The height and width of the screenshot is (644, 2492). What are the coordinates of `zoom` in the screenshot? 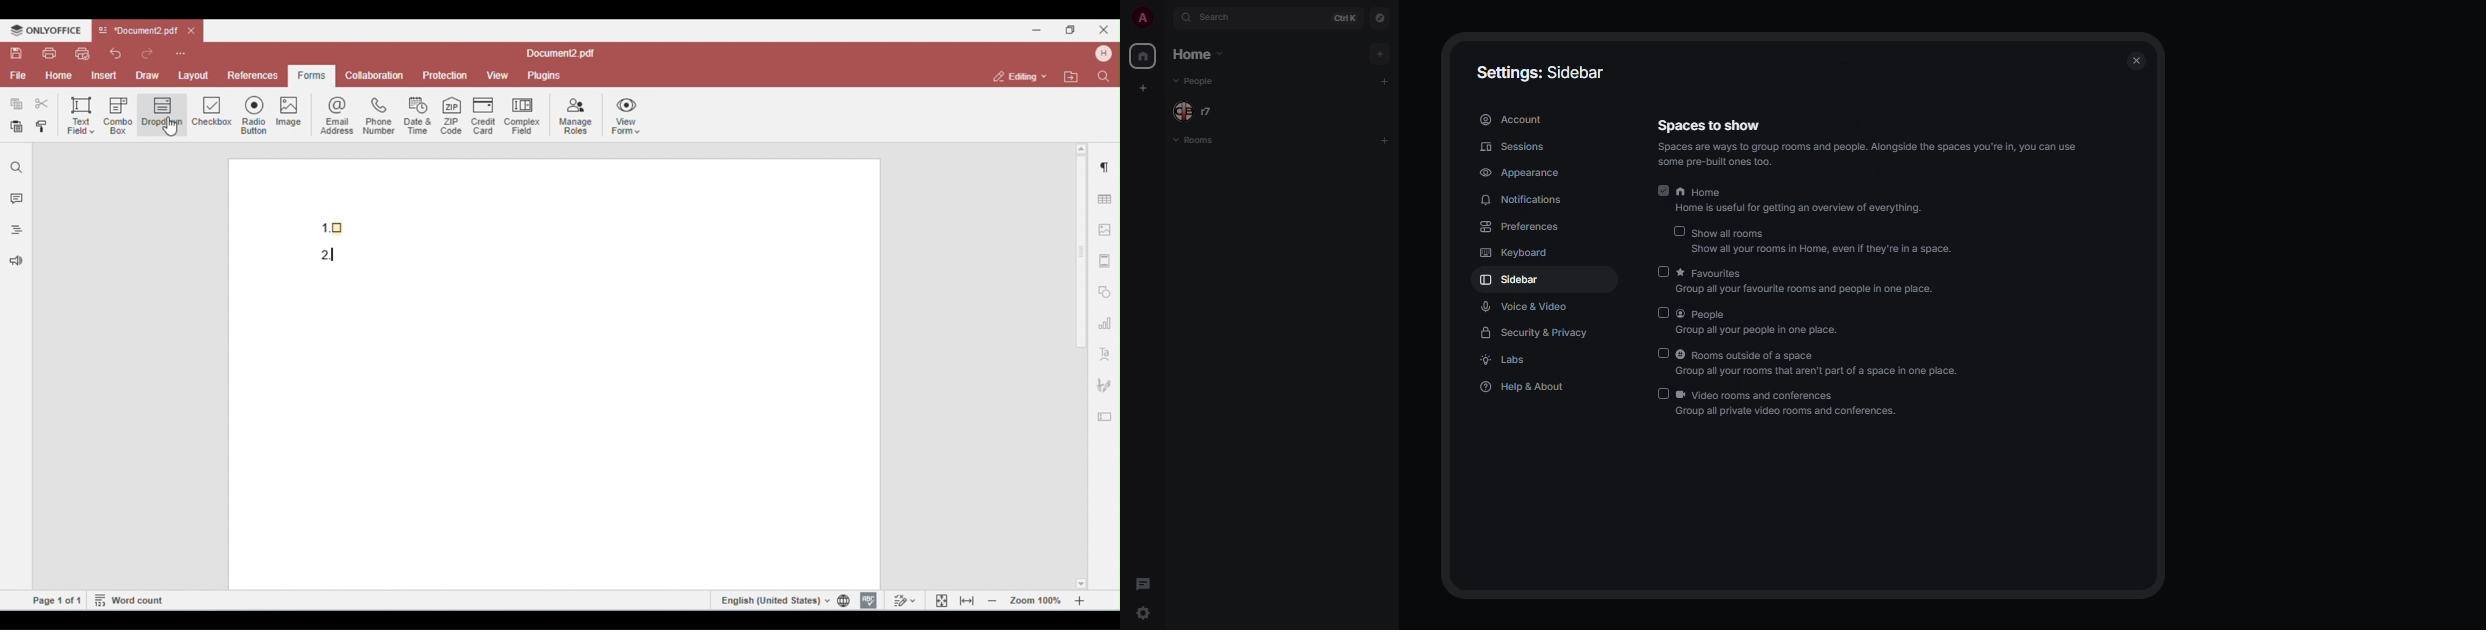 It's located at (1040, 600).